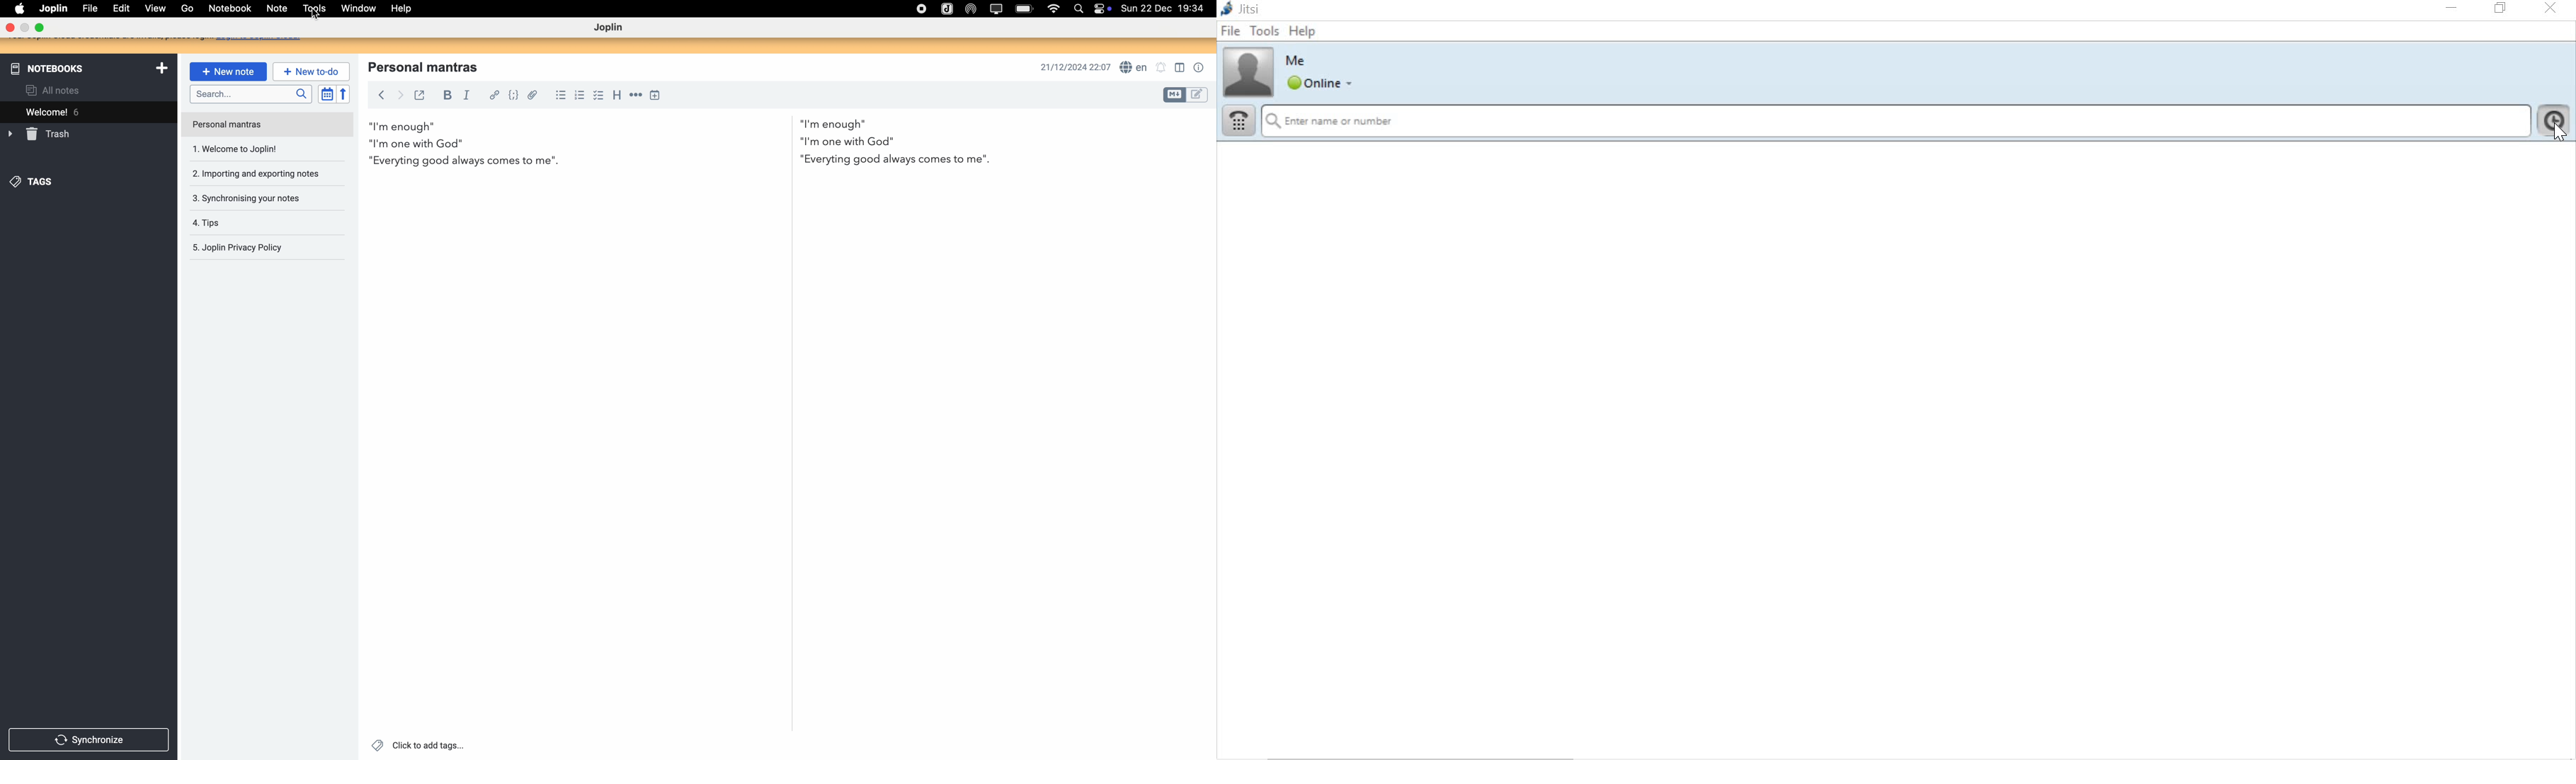 This screenshot has height=784, width=2576. Describe the element at coordinates (532, 94) in the screenshot. I see `attach file` at that location.